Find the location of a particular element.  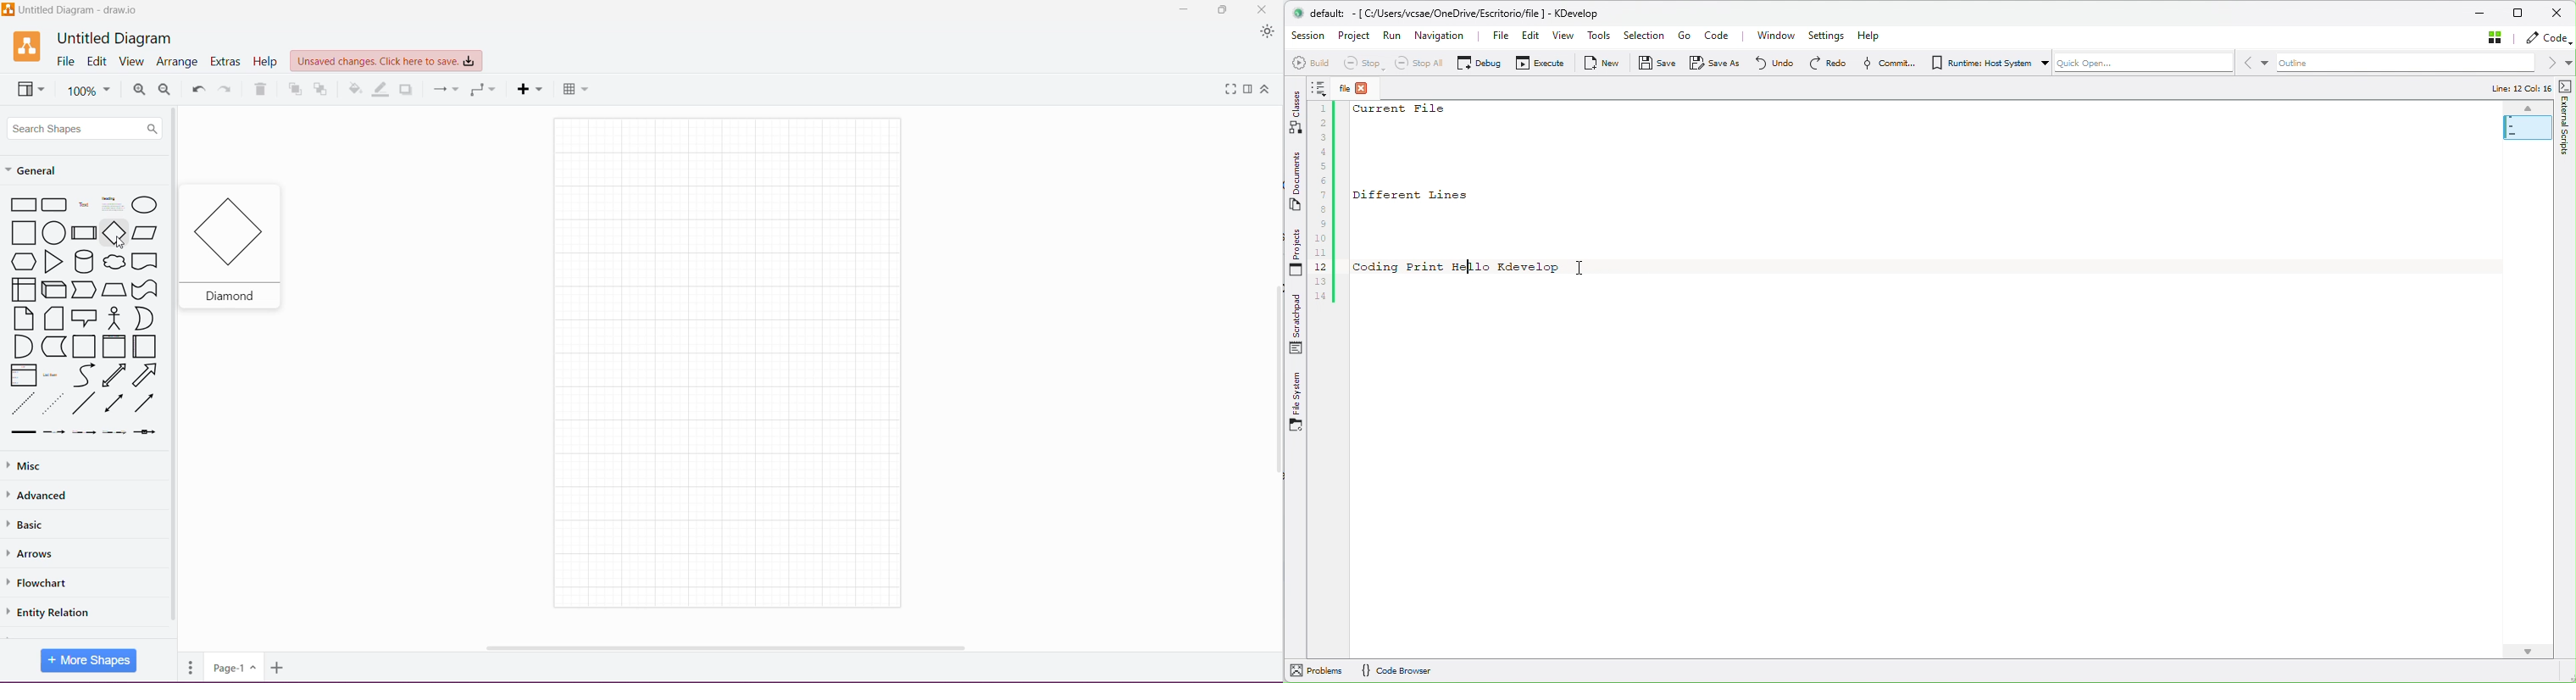

Zoom is located at coordinates (90, 91).